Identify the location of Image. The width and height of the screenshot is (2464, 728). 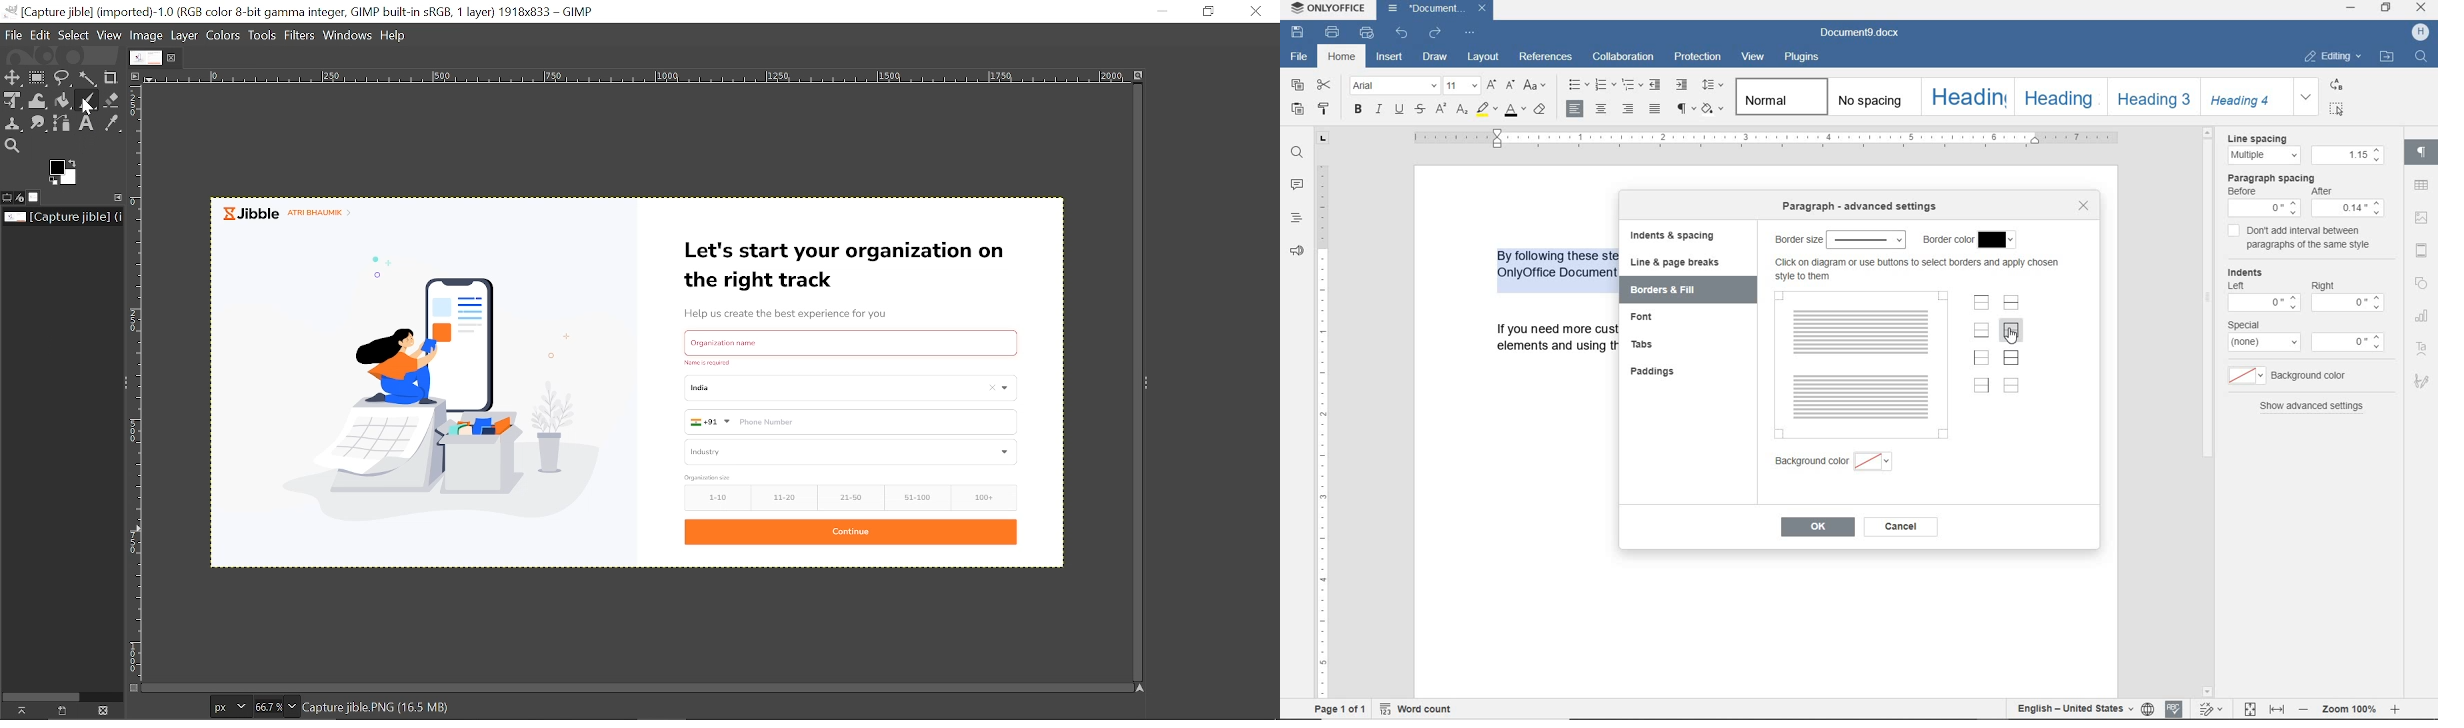
(147, 37).